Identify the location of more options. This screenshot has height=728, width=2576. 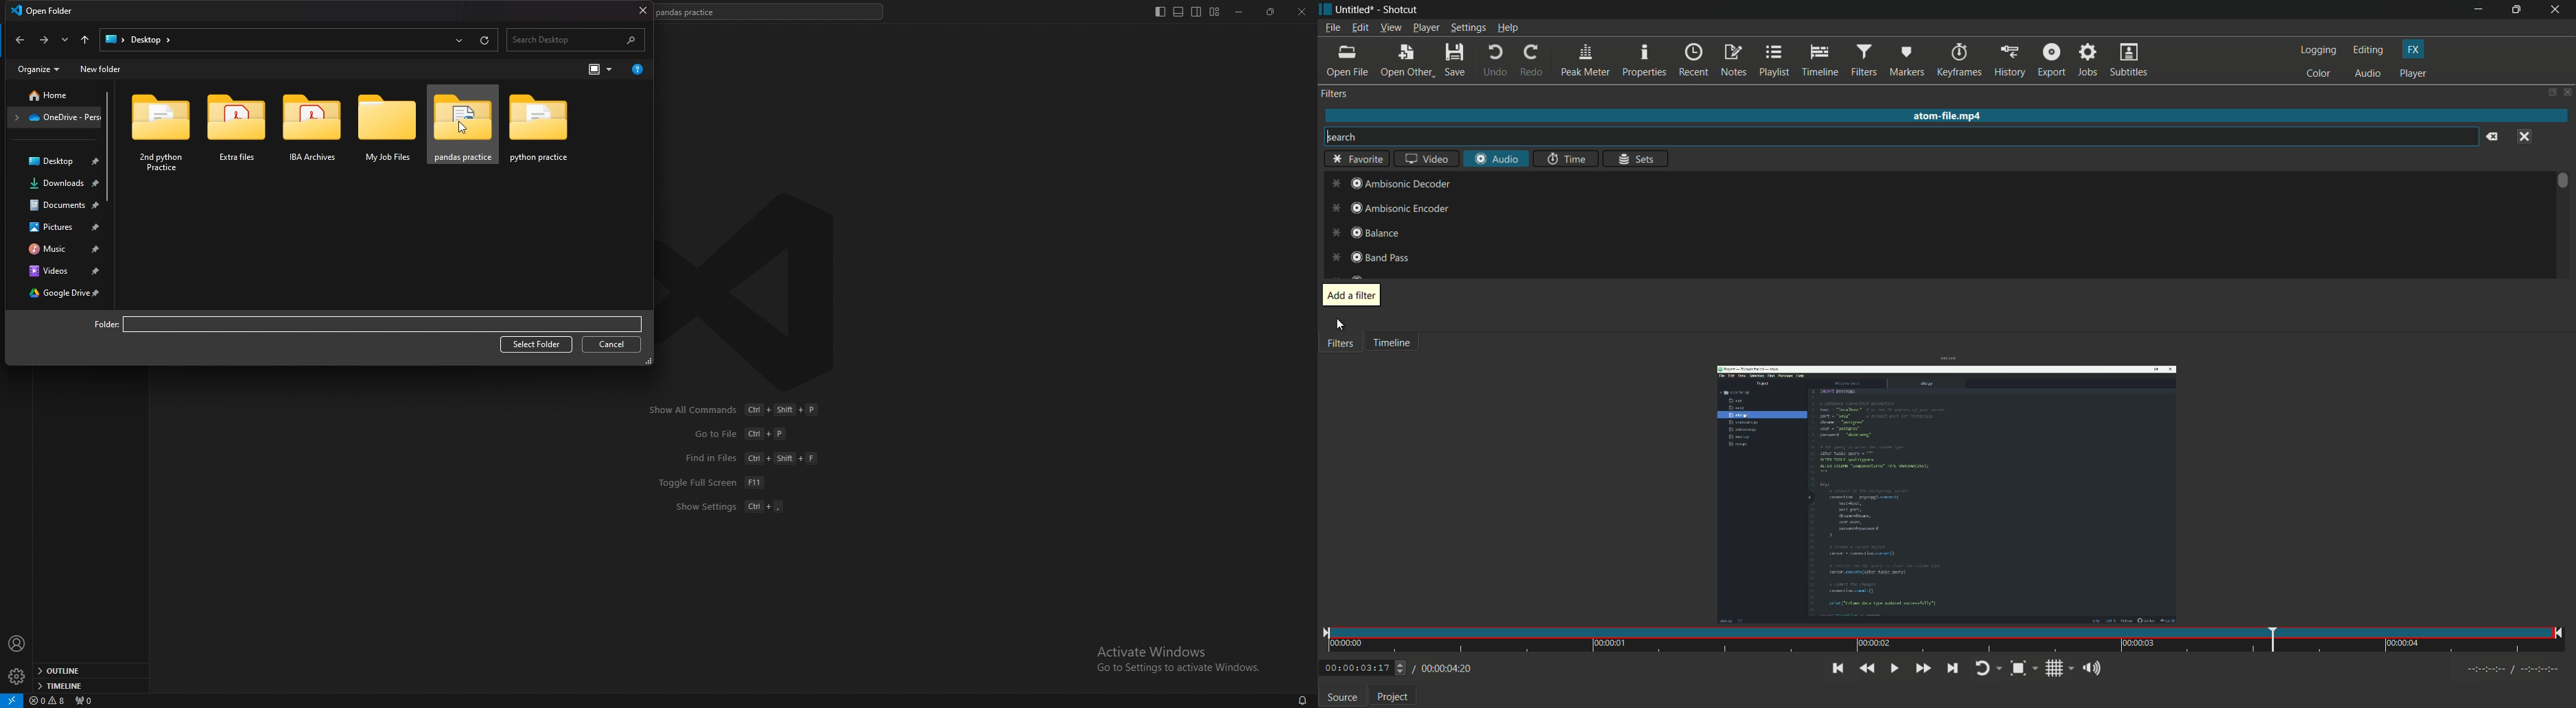
(639, 70).